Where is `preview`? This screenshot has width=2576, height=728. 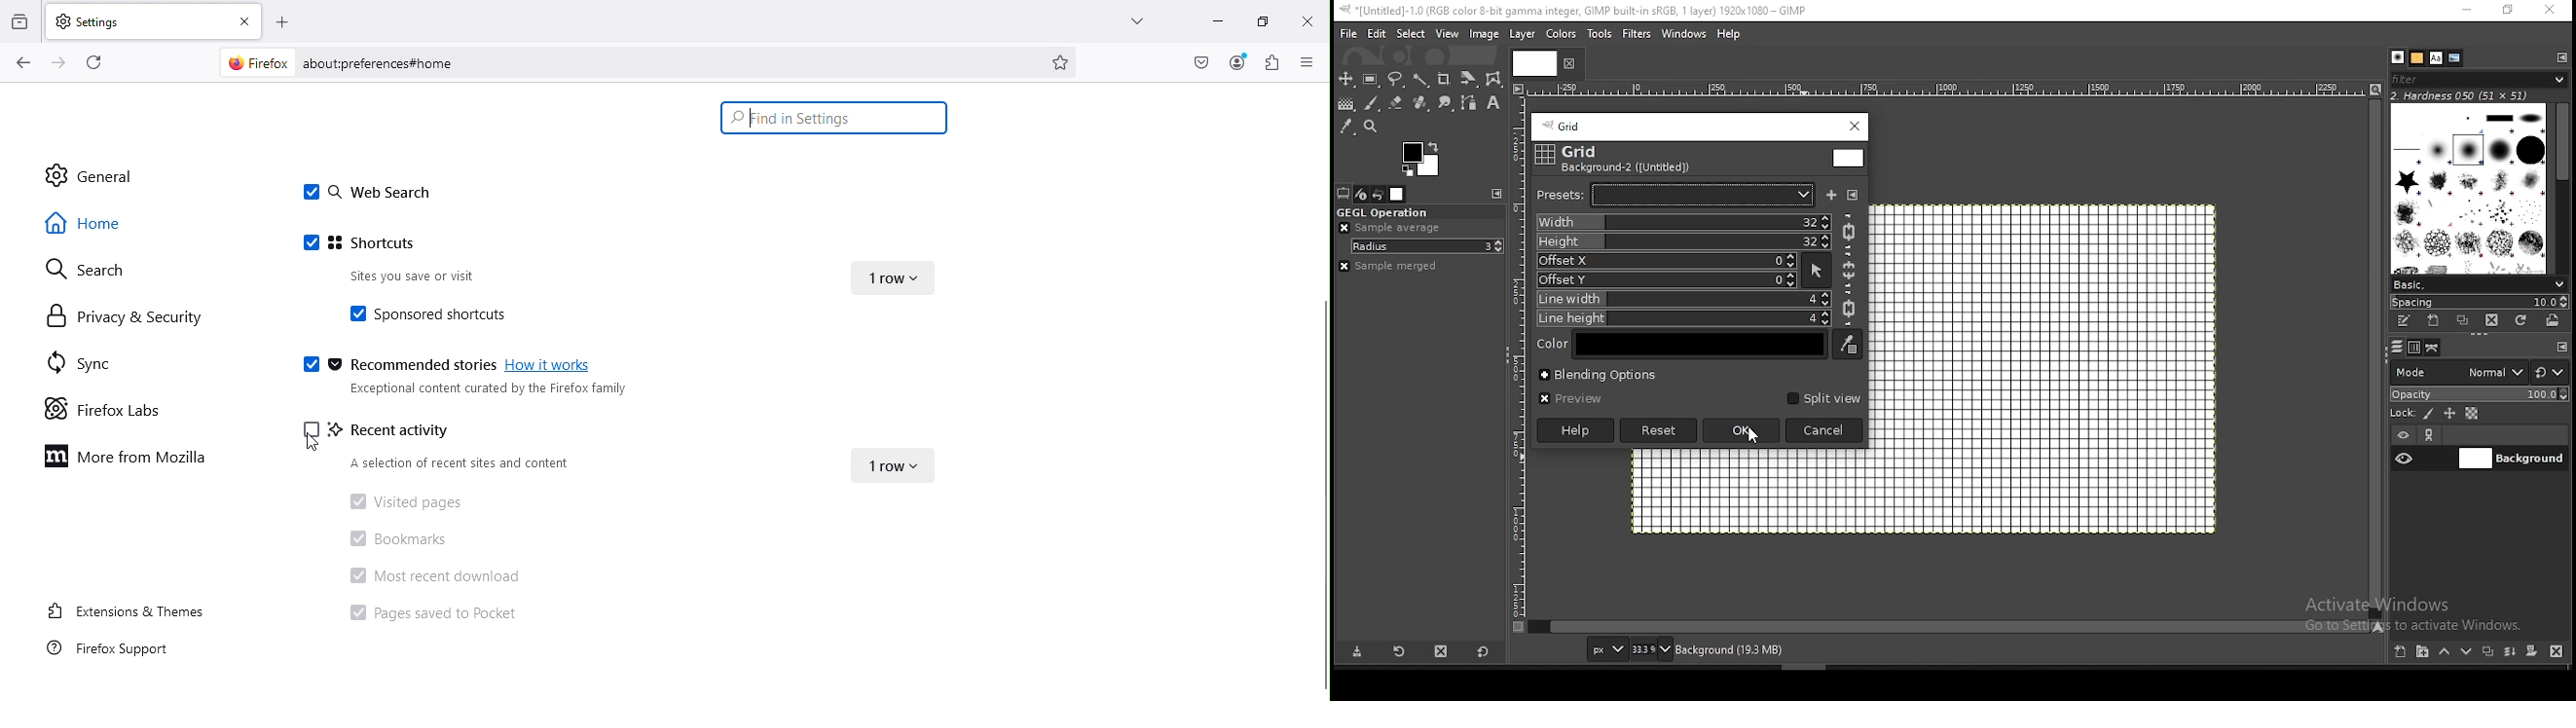
preview is located at coordinates (1570, 399).